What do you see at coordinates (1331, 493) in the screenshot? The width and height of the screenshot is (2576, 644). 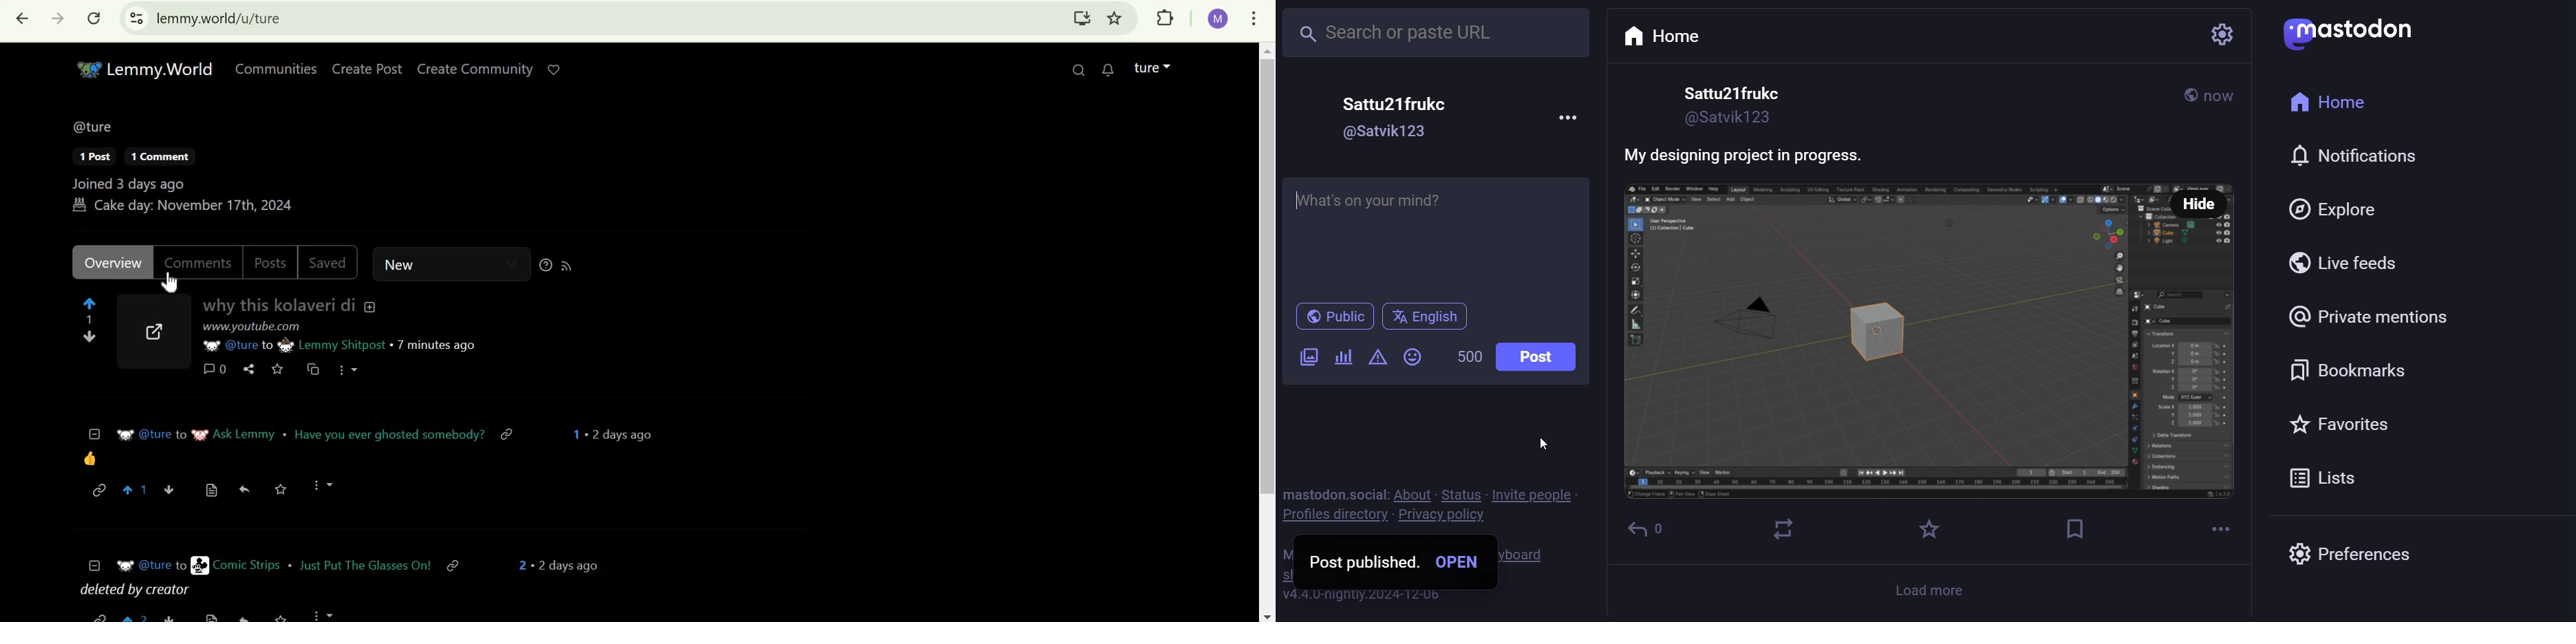 I see `mastodon social` at bounding box center [1331, 493].